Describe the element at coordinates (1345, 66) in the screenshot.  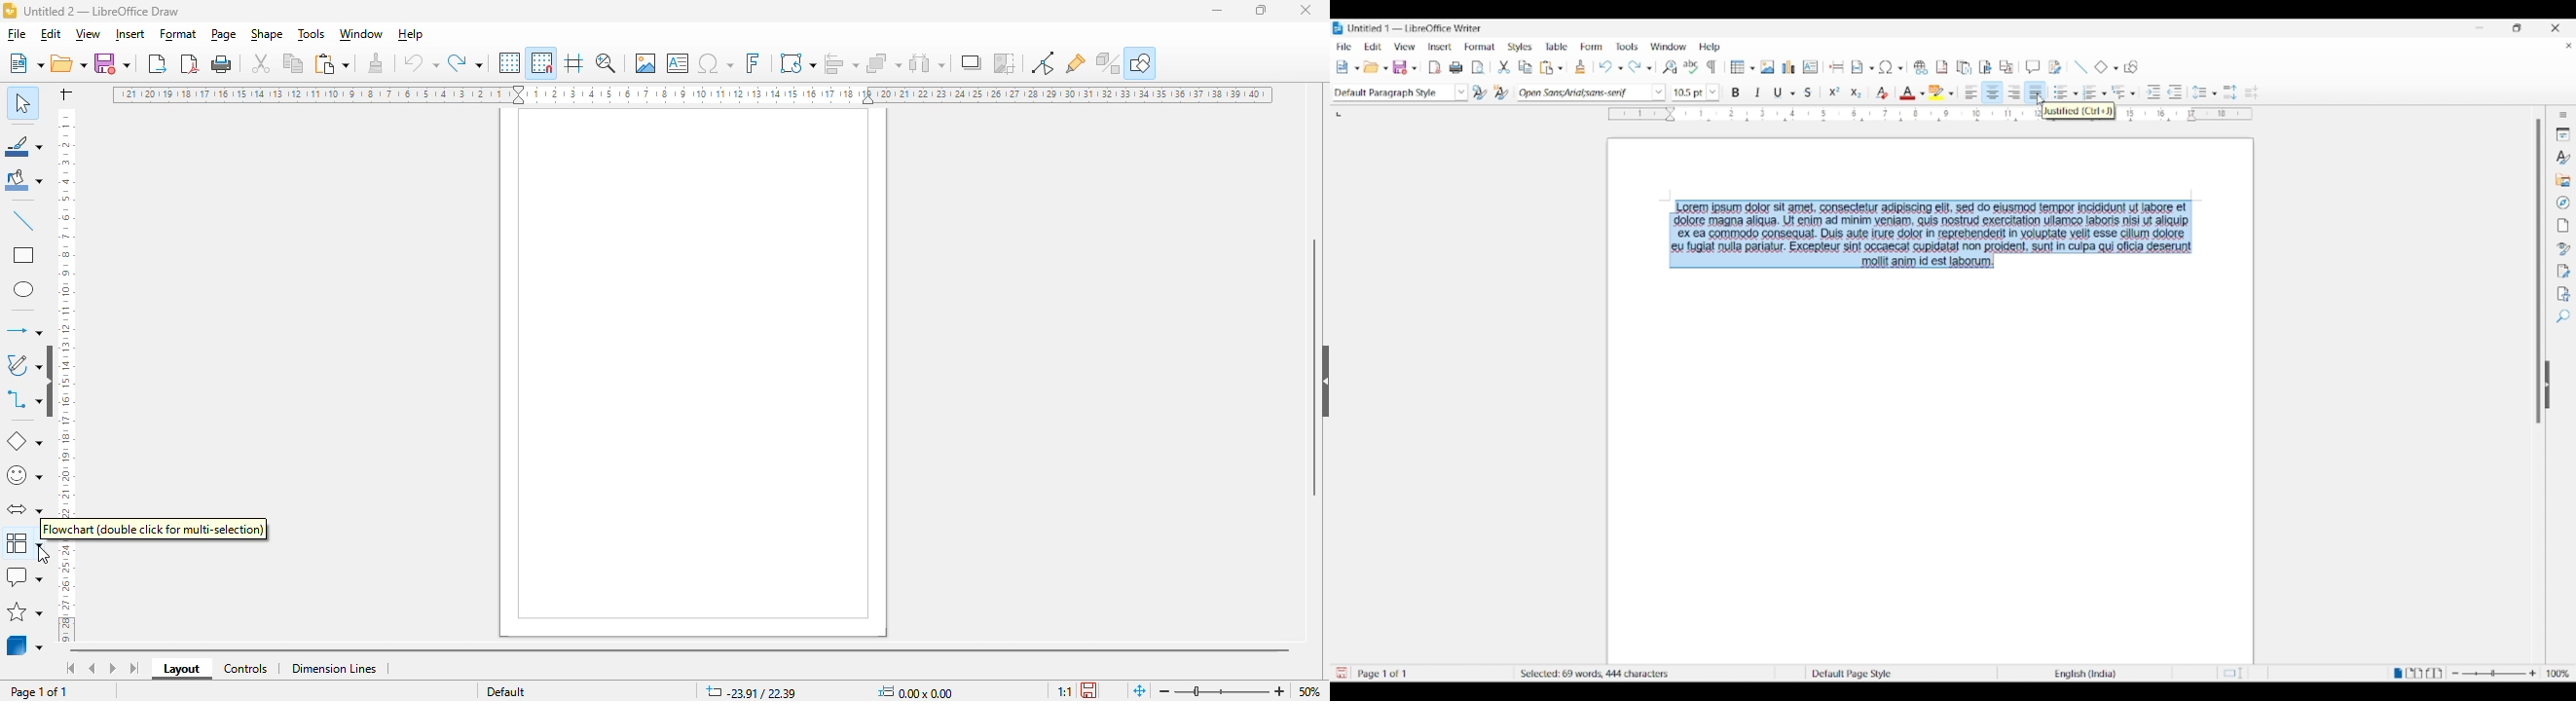
I see `Selected new document option` at that location.